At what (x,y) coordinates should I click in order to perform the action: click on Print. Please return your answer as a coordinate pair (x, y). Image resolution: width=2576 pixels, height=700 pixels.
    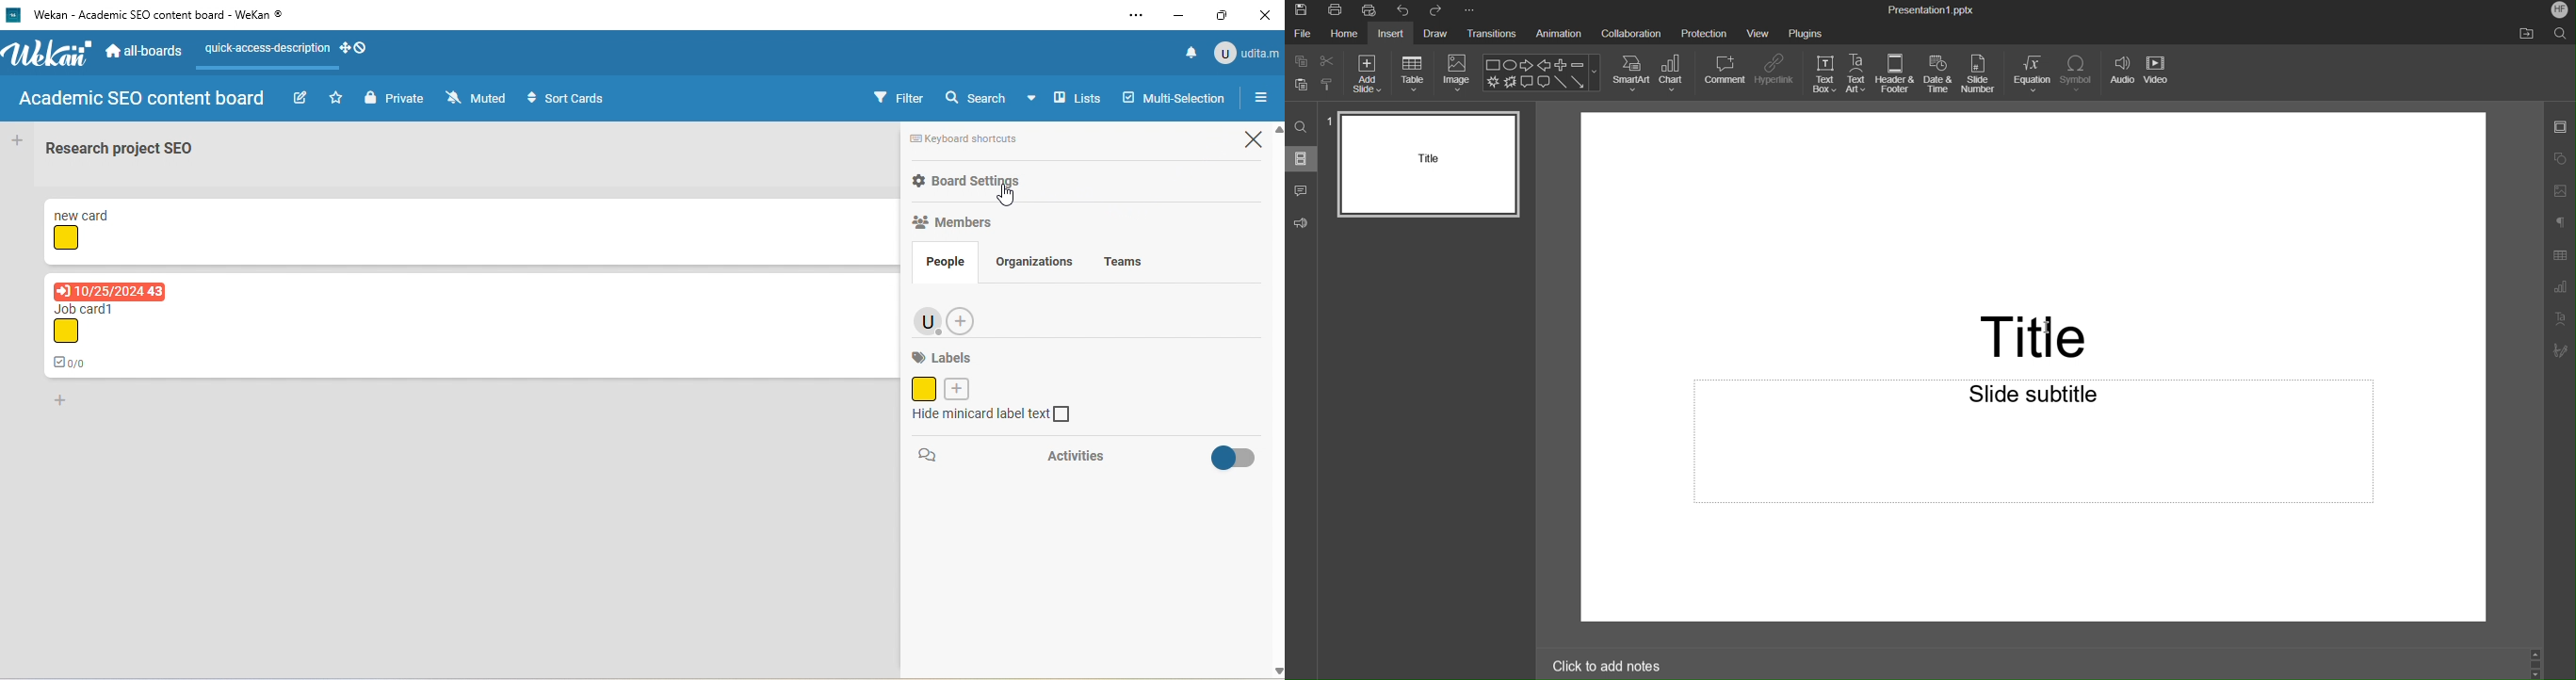
    Looking at the image, I should click on (1335, 11).